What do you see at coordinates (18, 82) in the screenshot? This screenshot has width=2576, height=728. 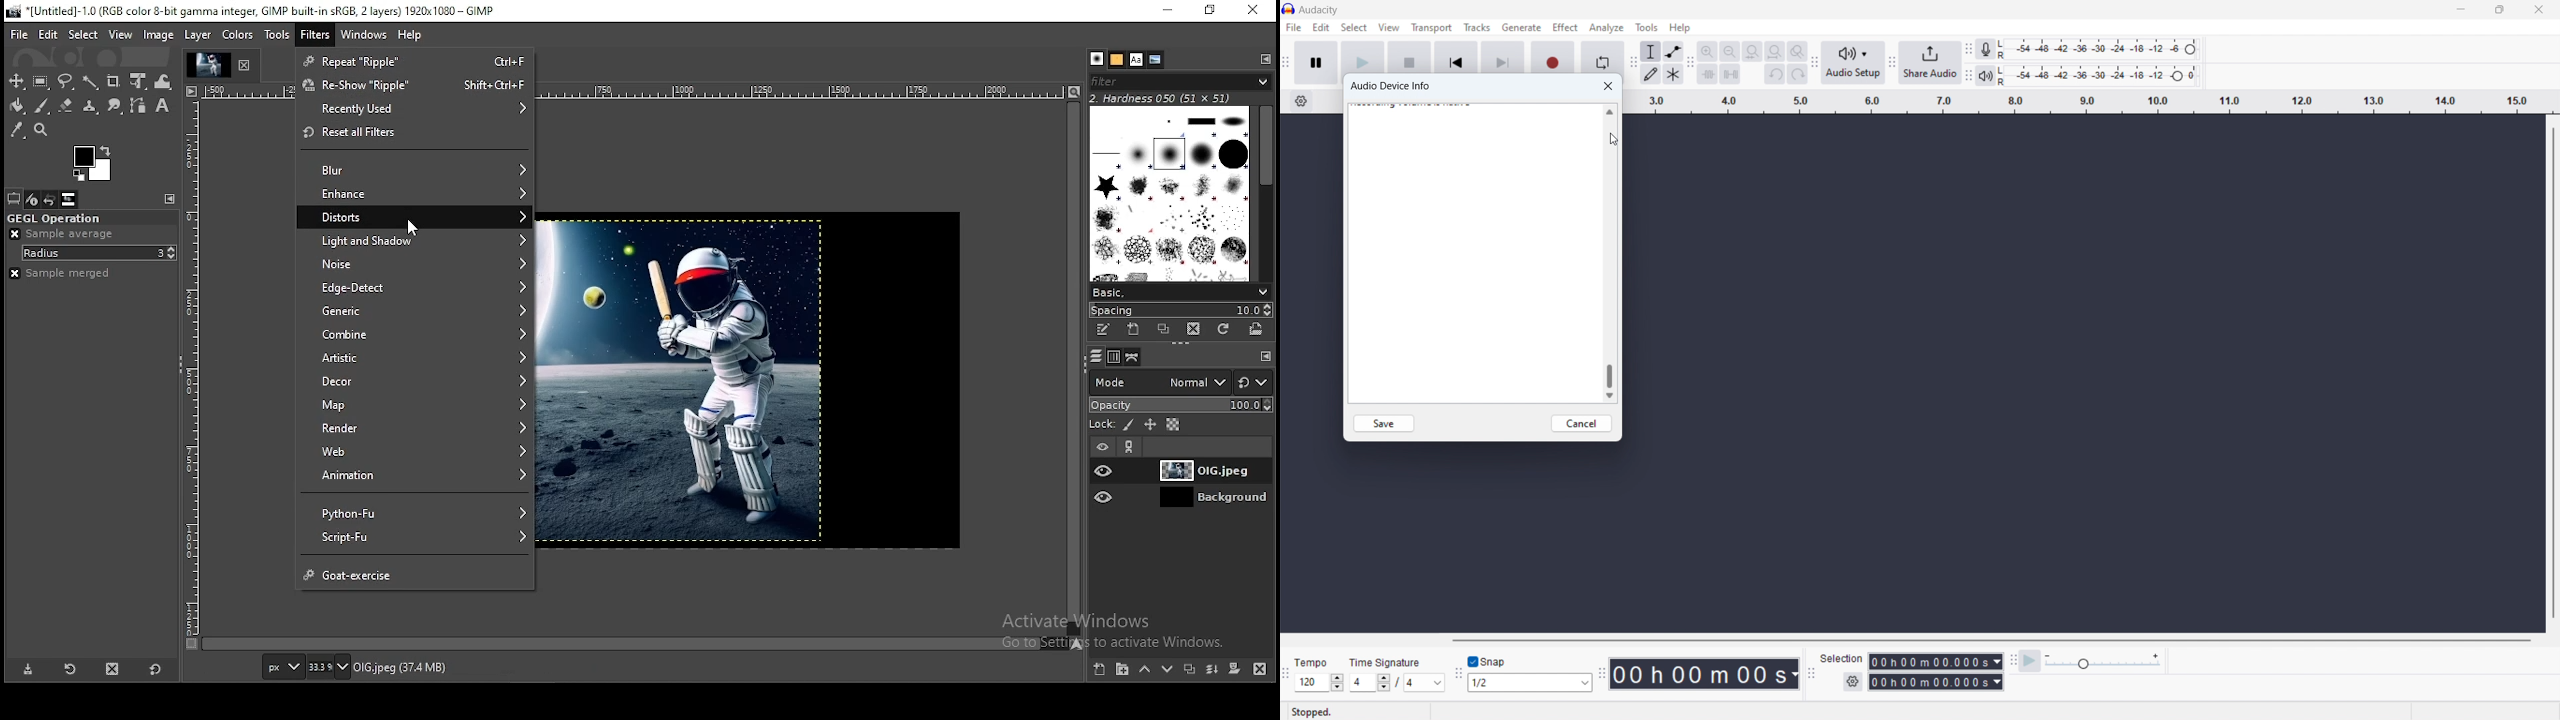 I see `move tool` at bounding box center [18, 82].